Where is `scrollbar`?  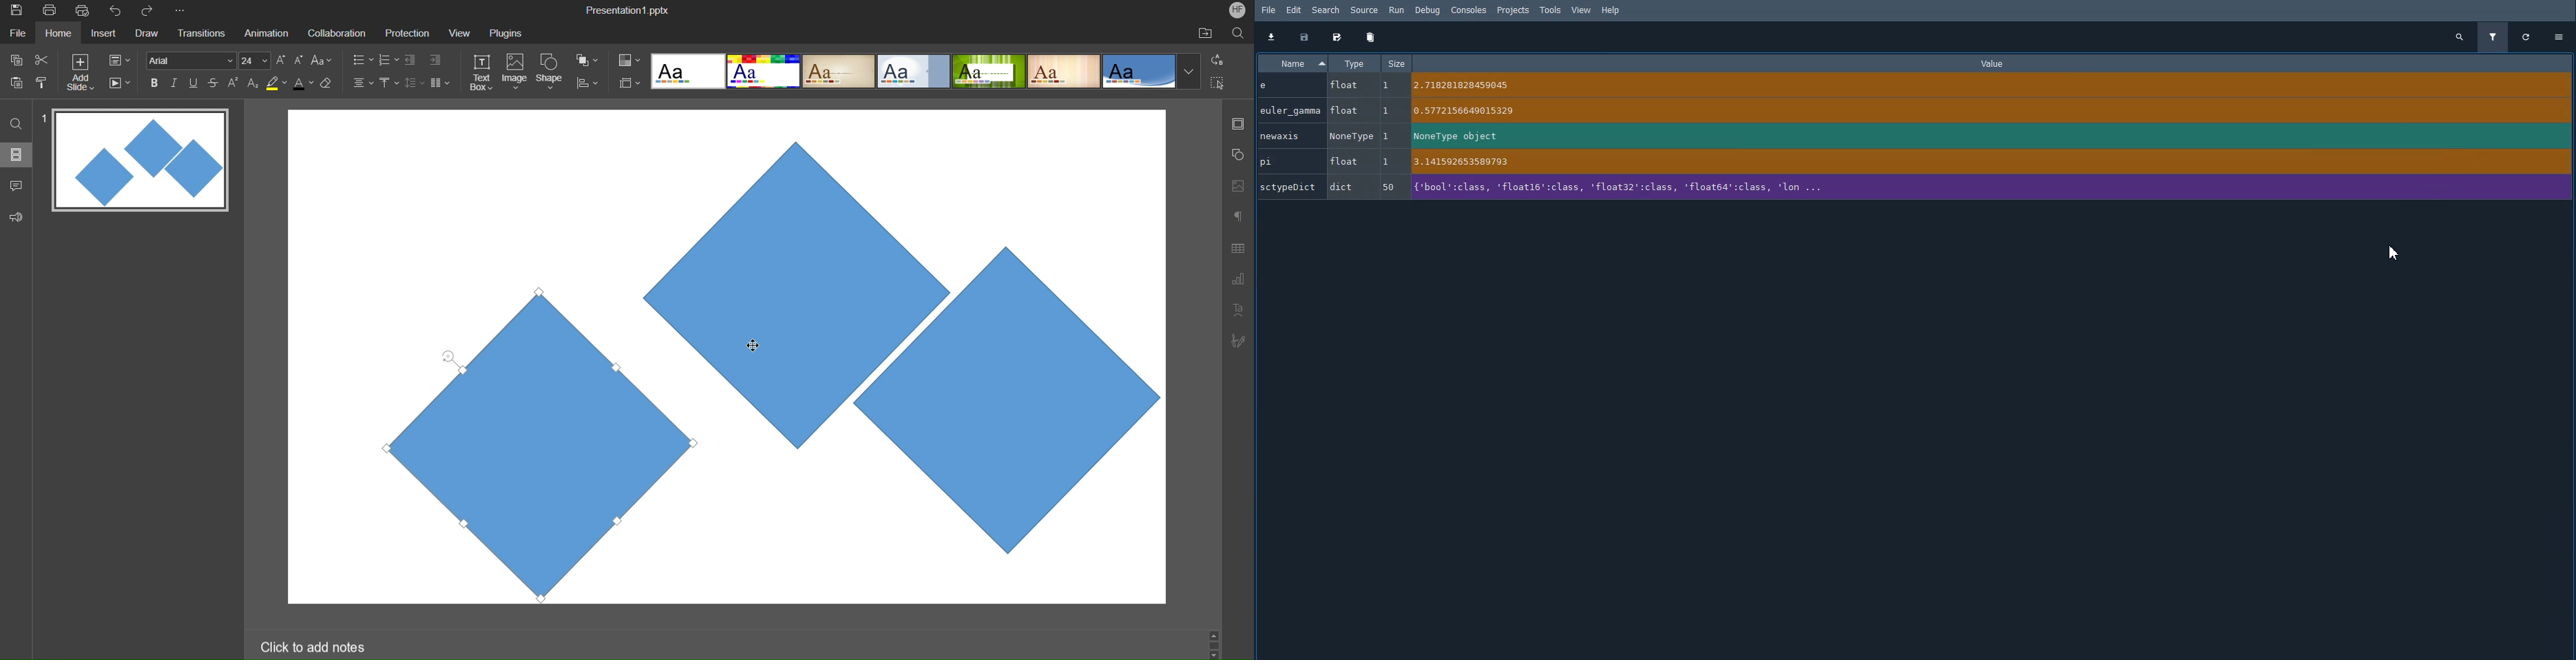
scrollbar is located at coordinates (1214, 644).